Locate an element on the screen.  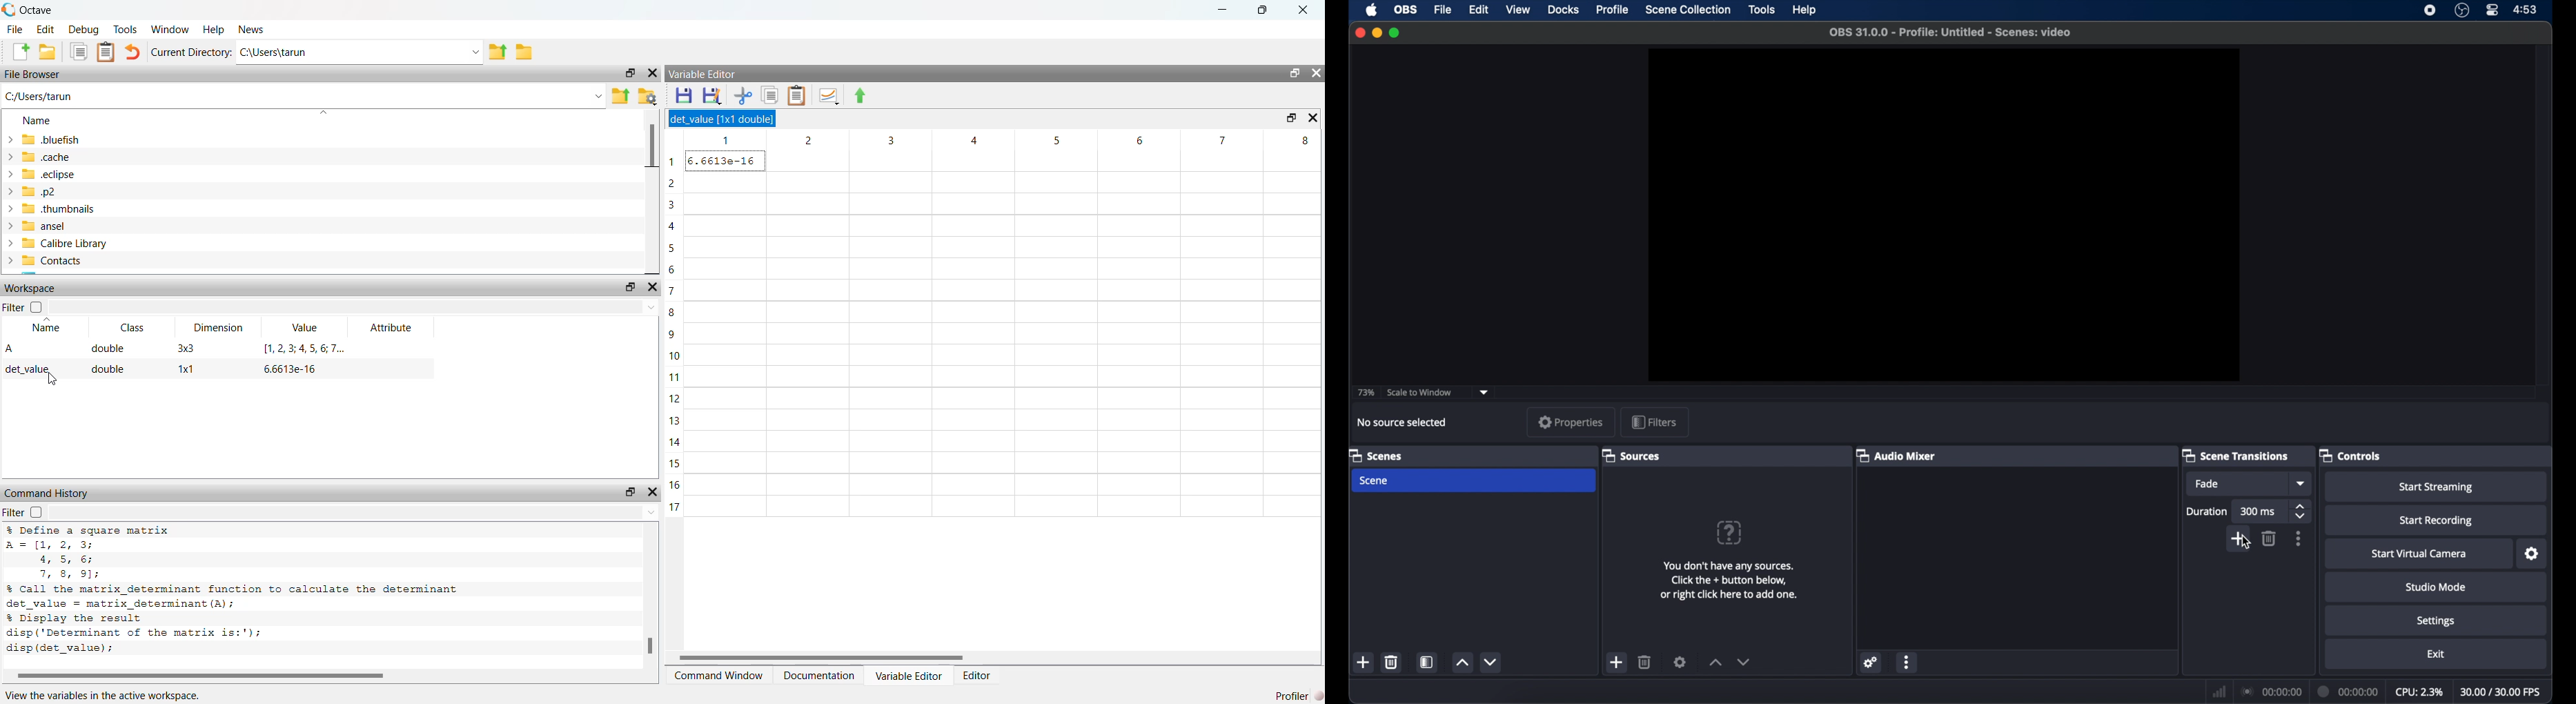
stepper buttons is located at coordinates (2301, 511).